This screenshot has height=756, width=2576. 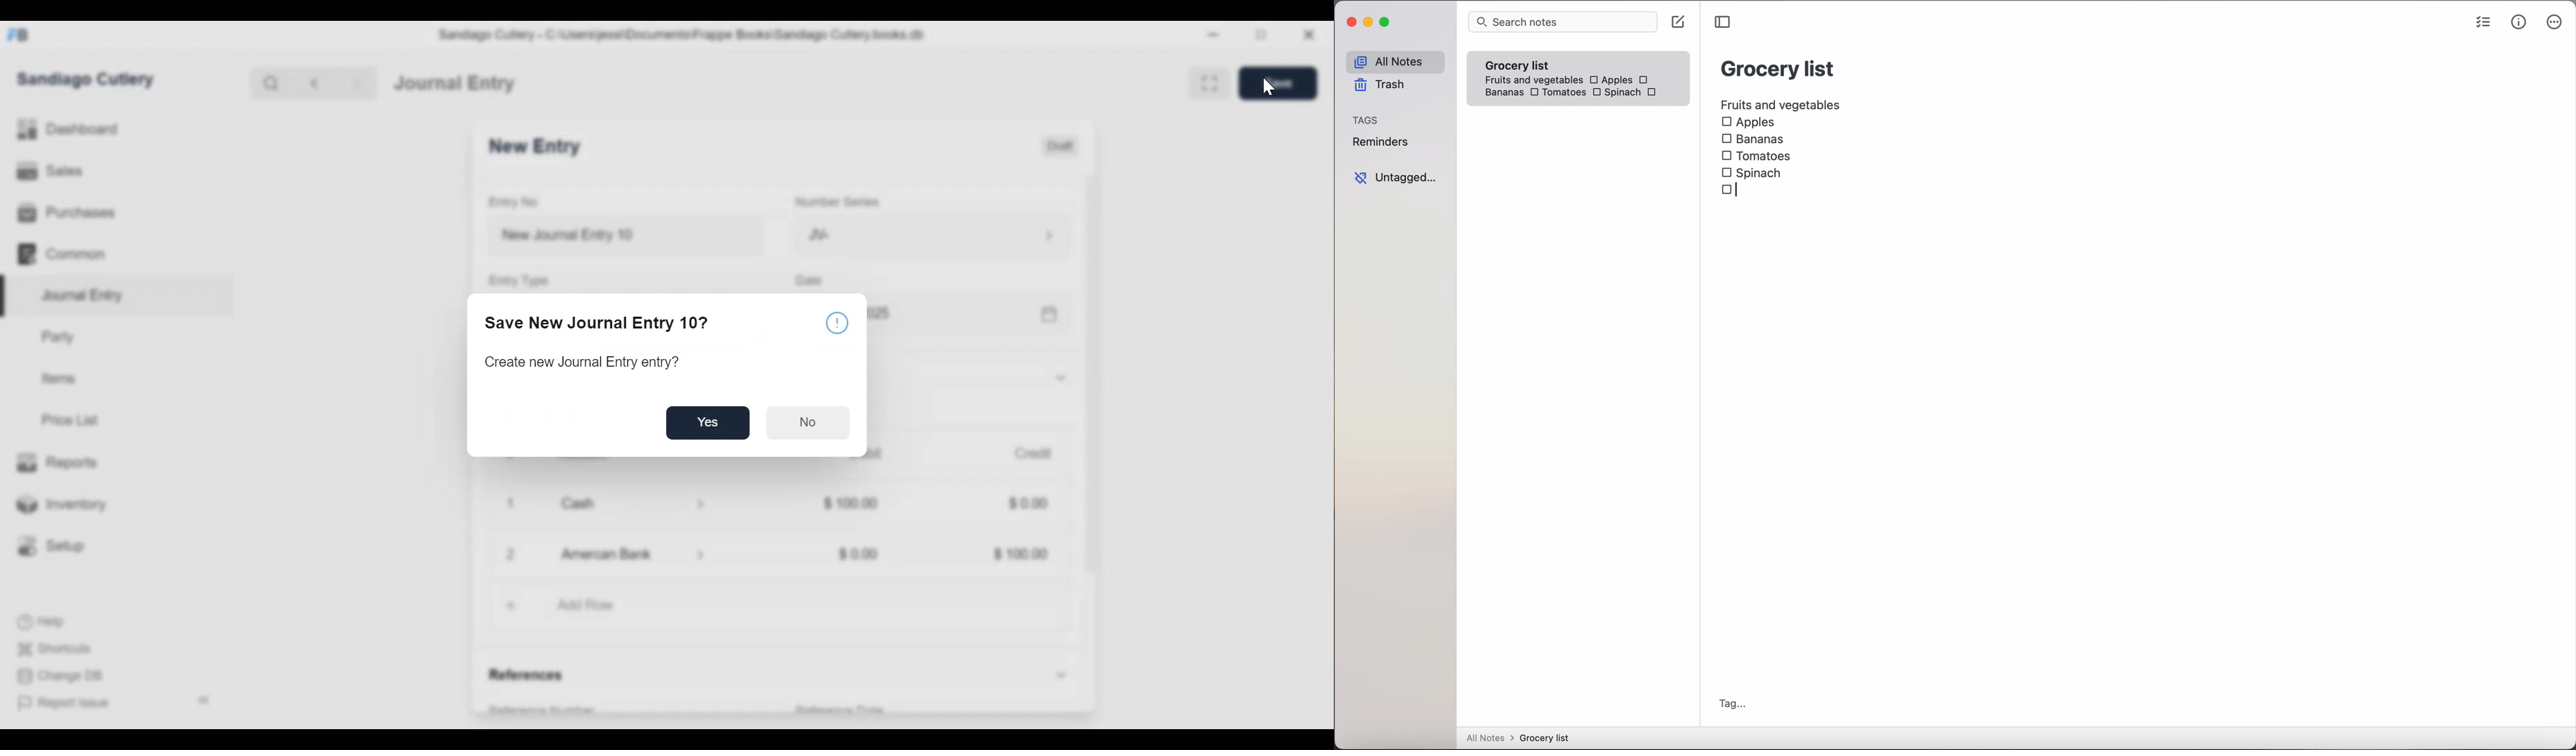 What do you see at coordinates (1266, 85) in the screenshot?
I see `cursor` at bounding box center [1266, 85].